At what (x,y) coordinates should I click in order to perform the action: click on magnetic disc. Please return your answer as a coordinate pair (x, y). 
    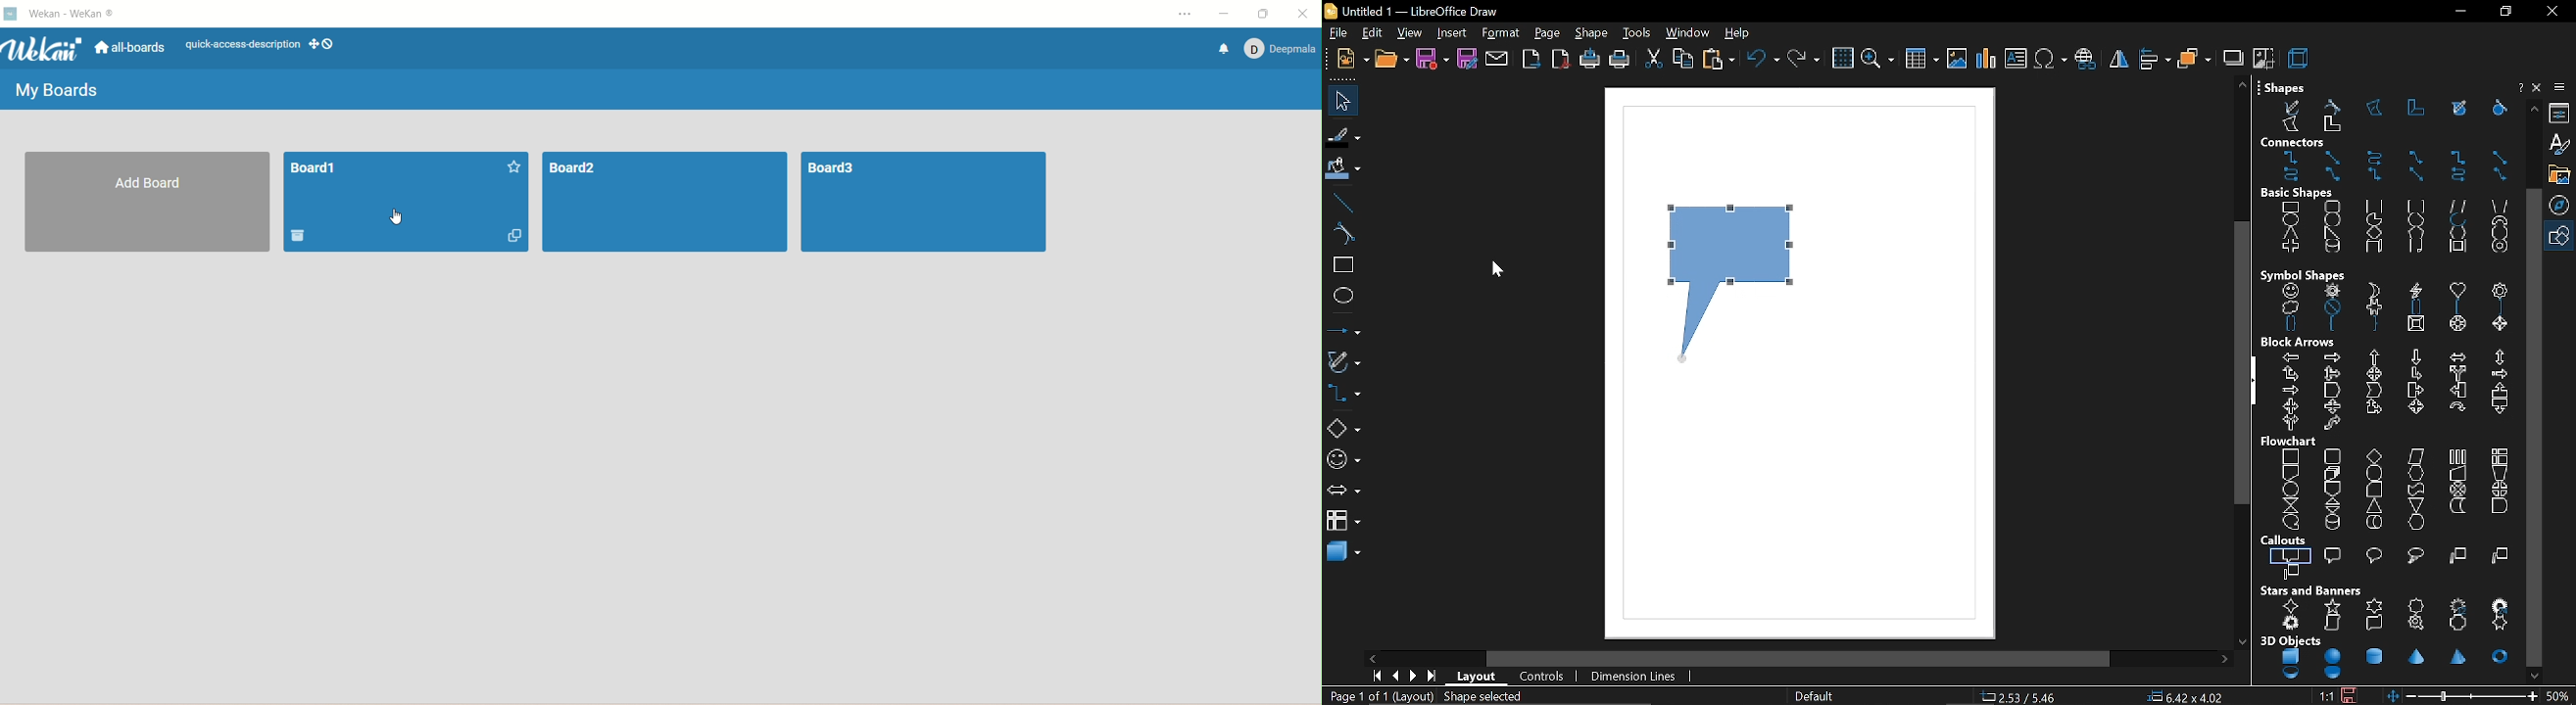
    Looking at the image, I should click on (2330, 522).